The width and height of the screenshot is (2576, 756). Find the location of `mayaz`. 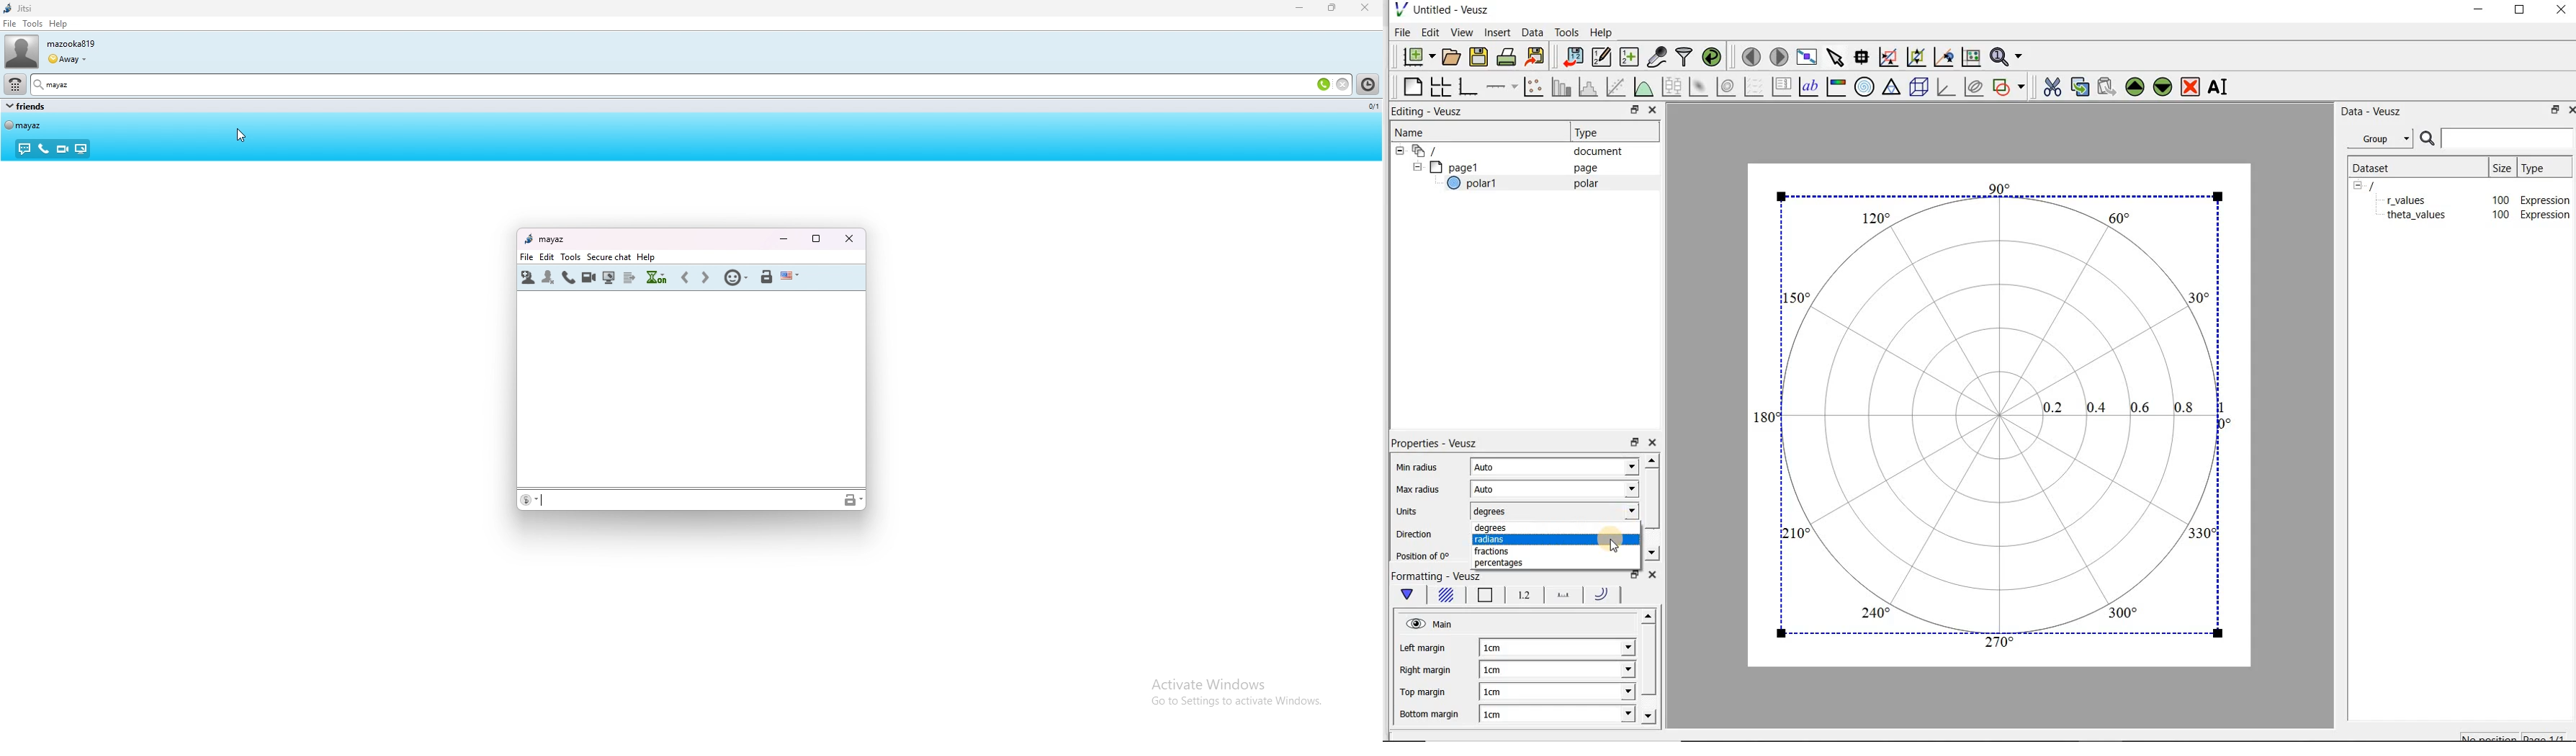

mayaz is located at coordinates (30, 125).